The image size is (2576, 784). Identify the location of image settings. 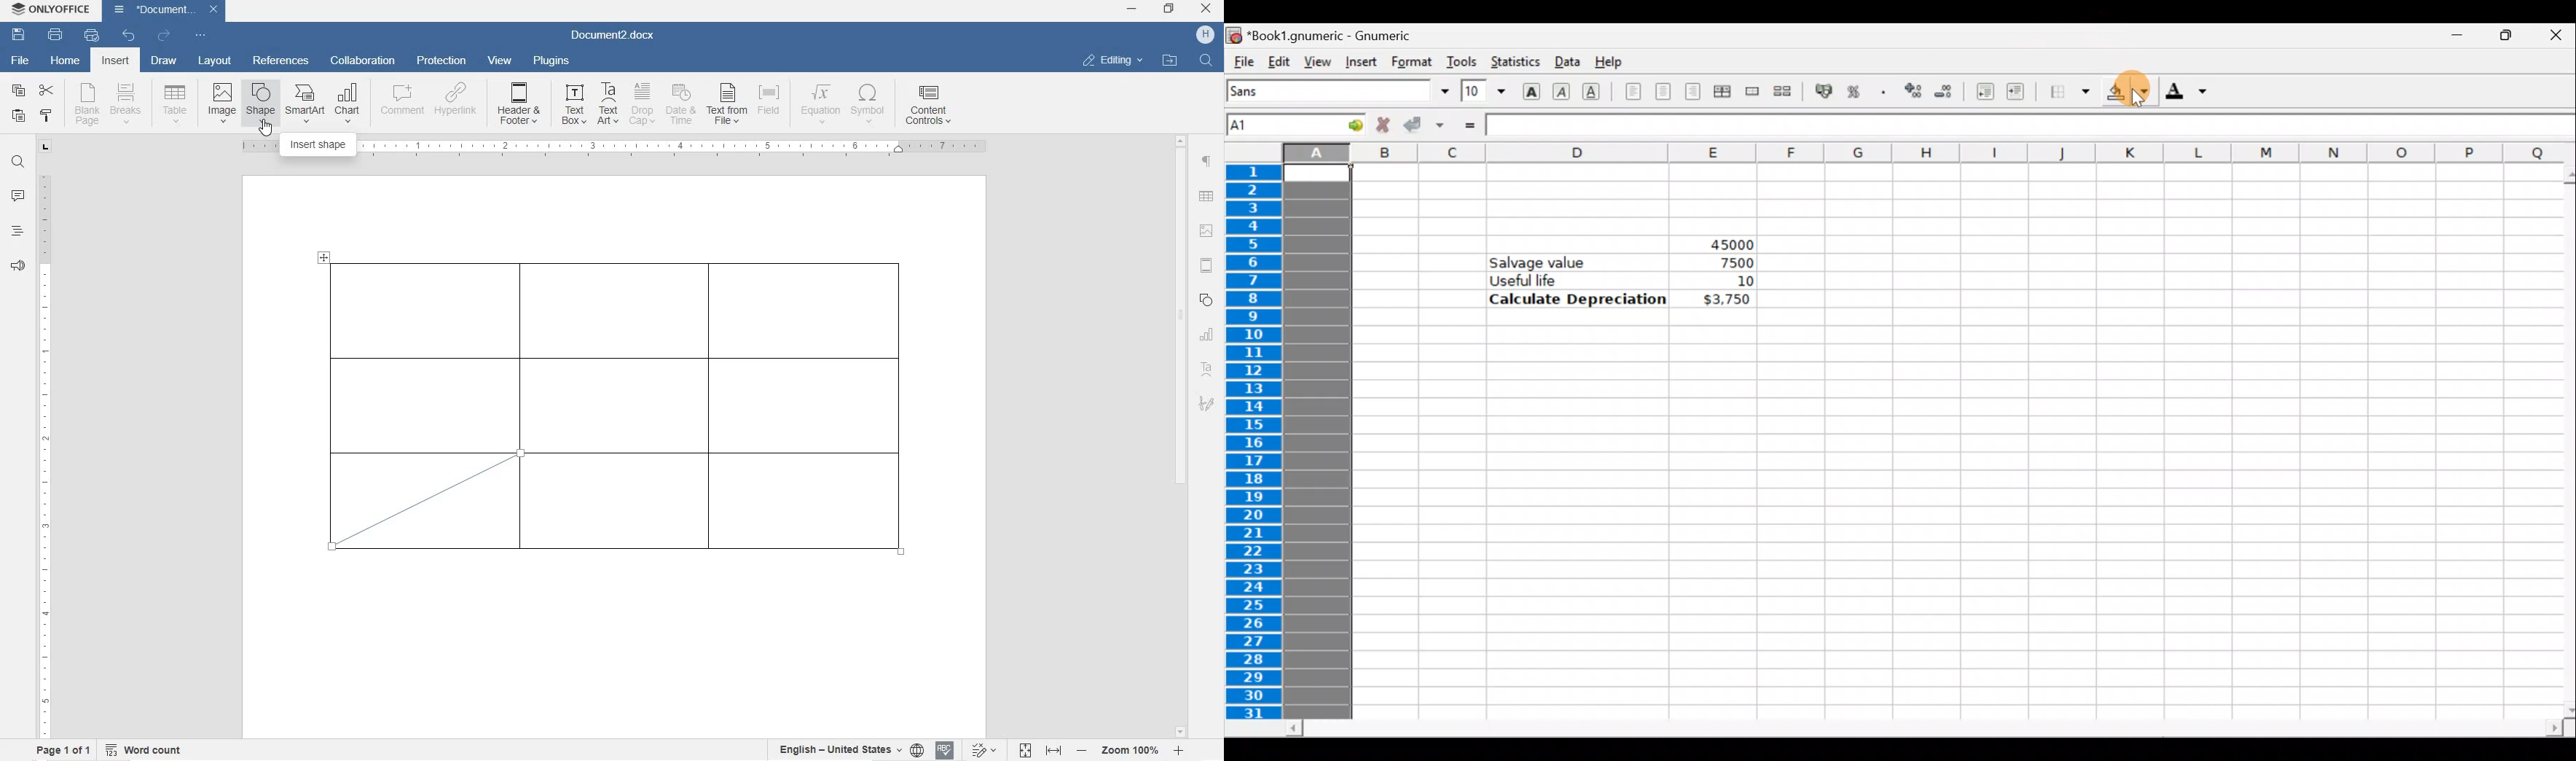
(1206, 232).